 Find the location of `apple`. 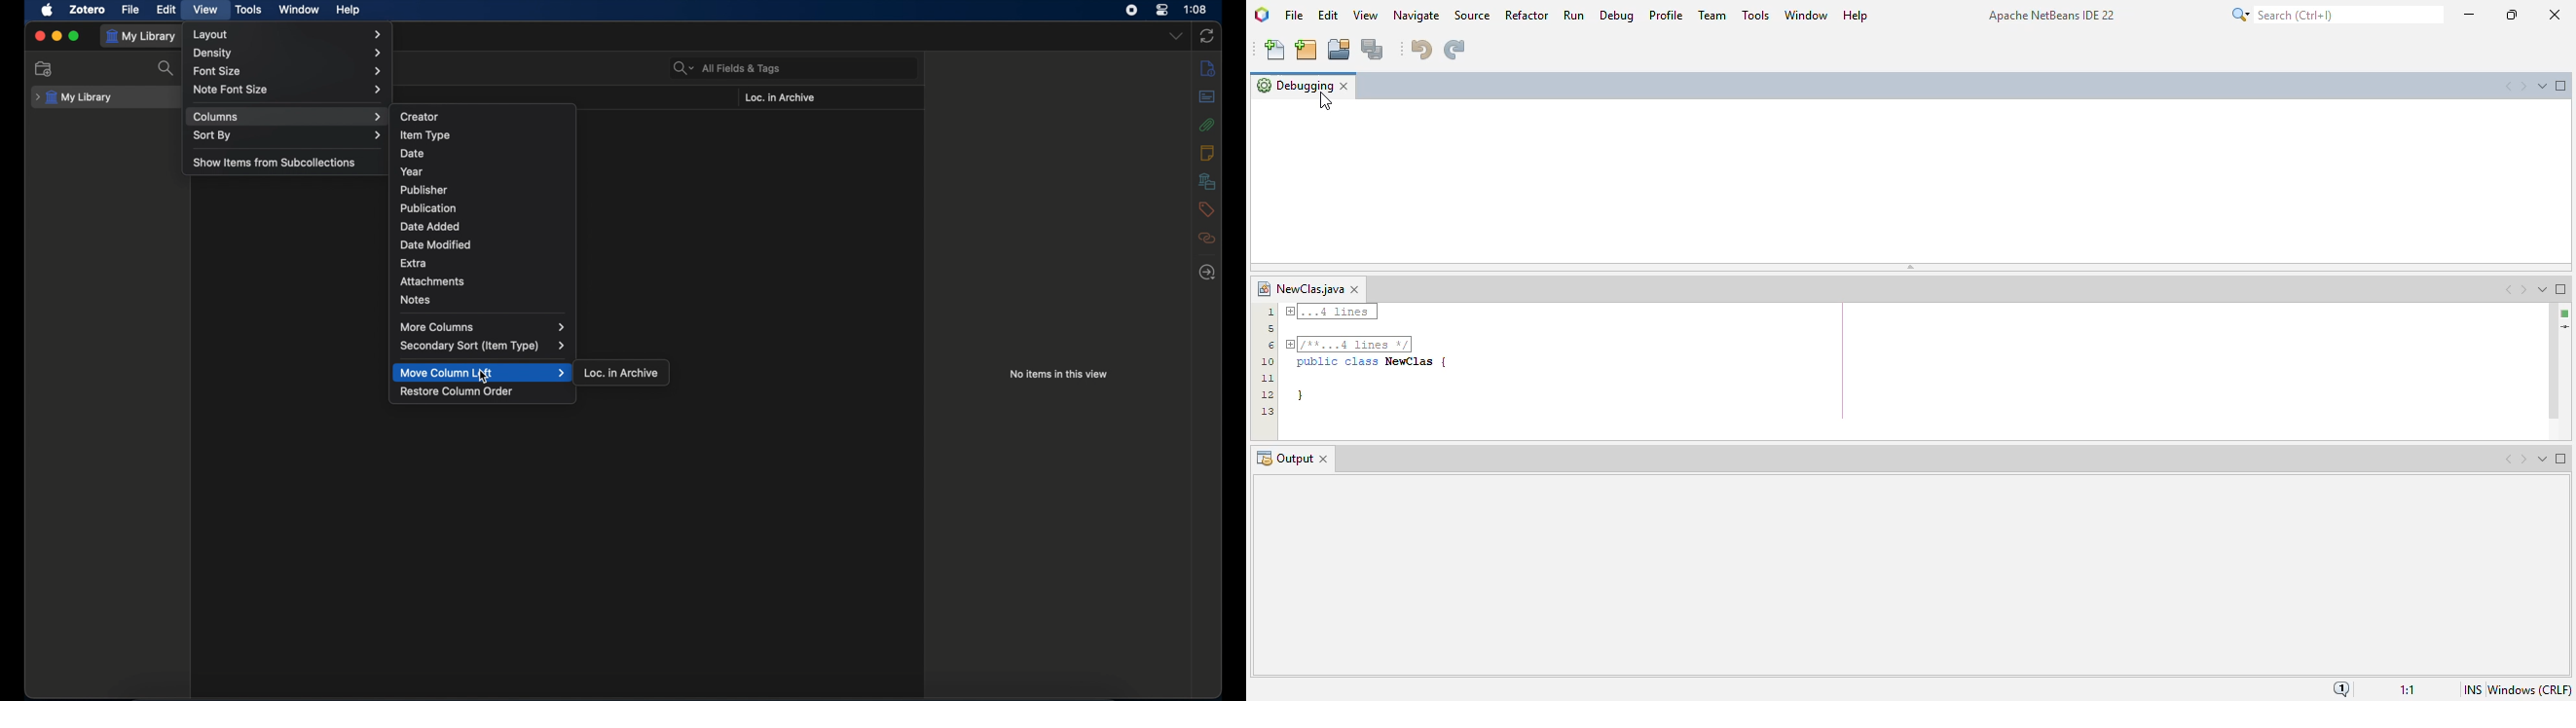

apple is located at coordinates (48, 10).